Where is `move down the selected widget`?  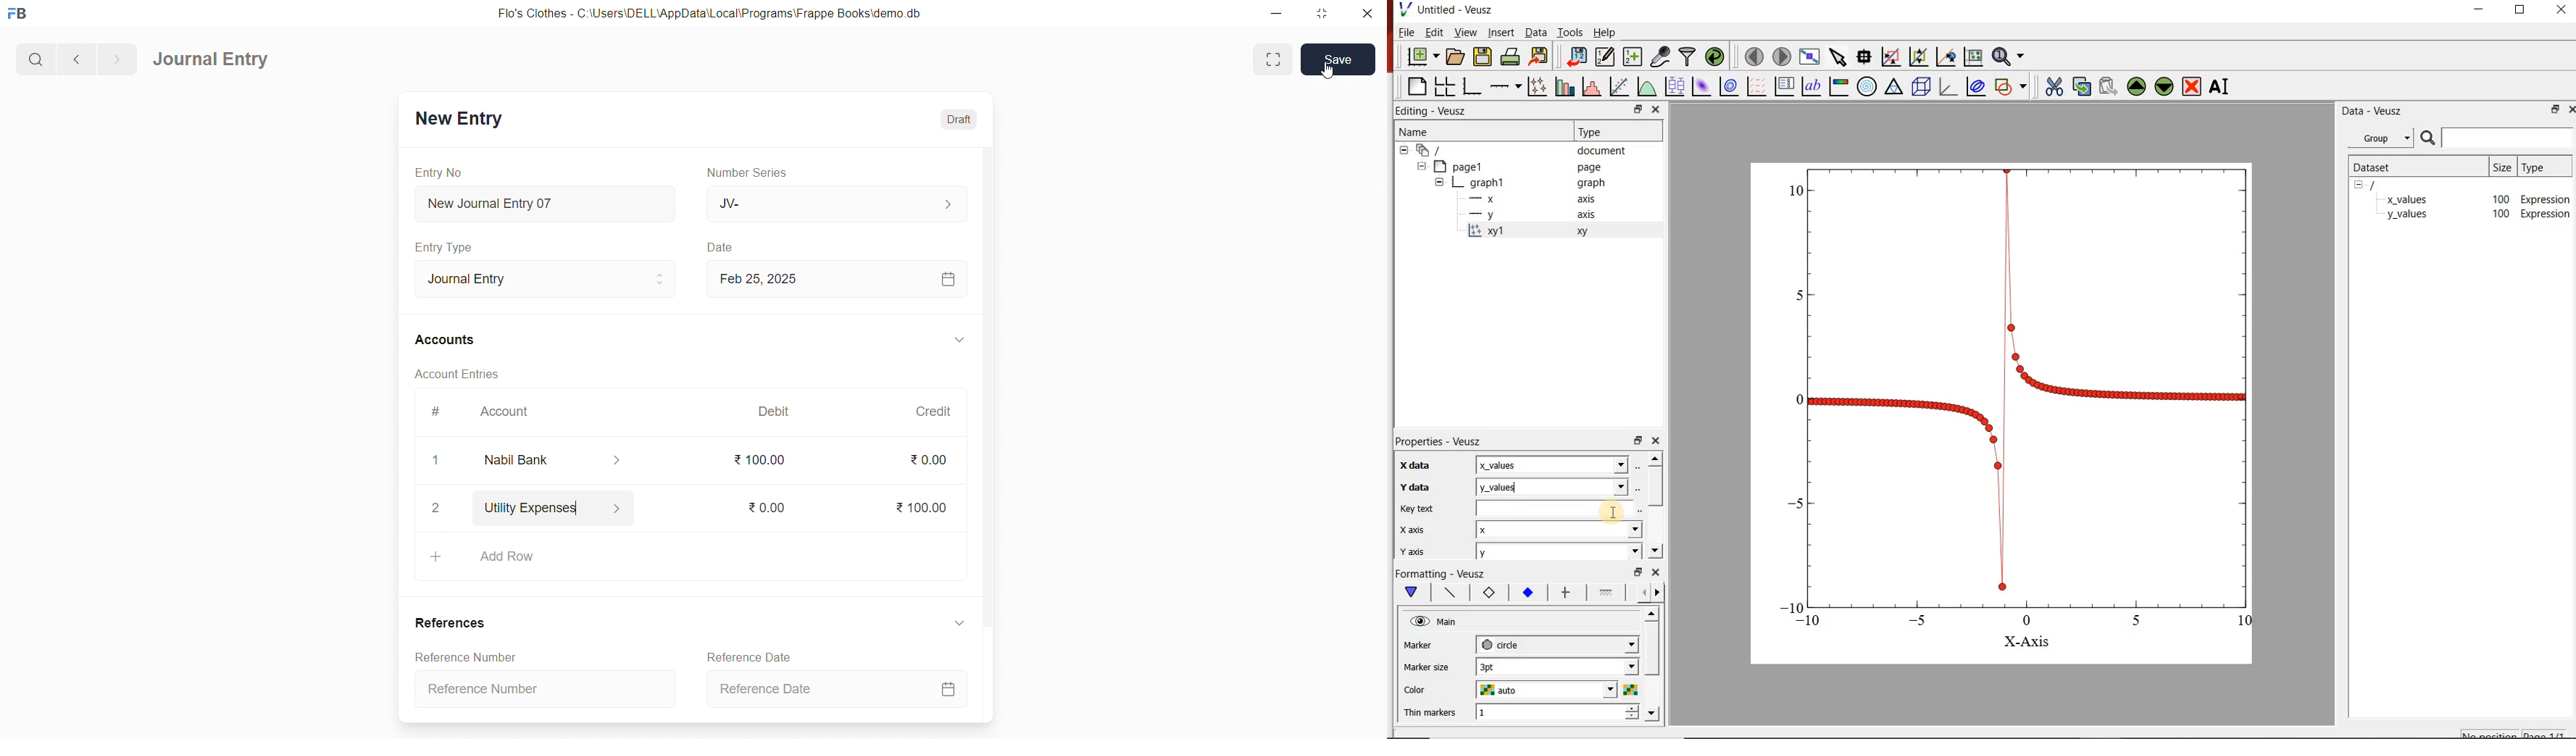
move down the selected widget is located at coordinates (2164, 88).